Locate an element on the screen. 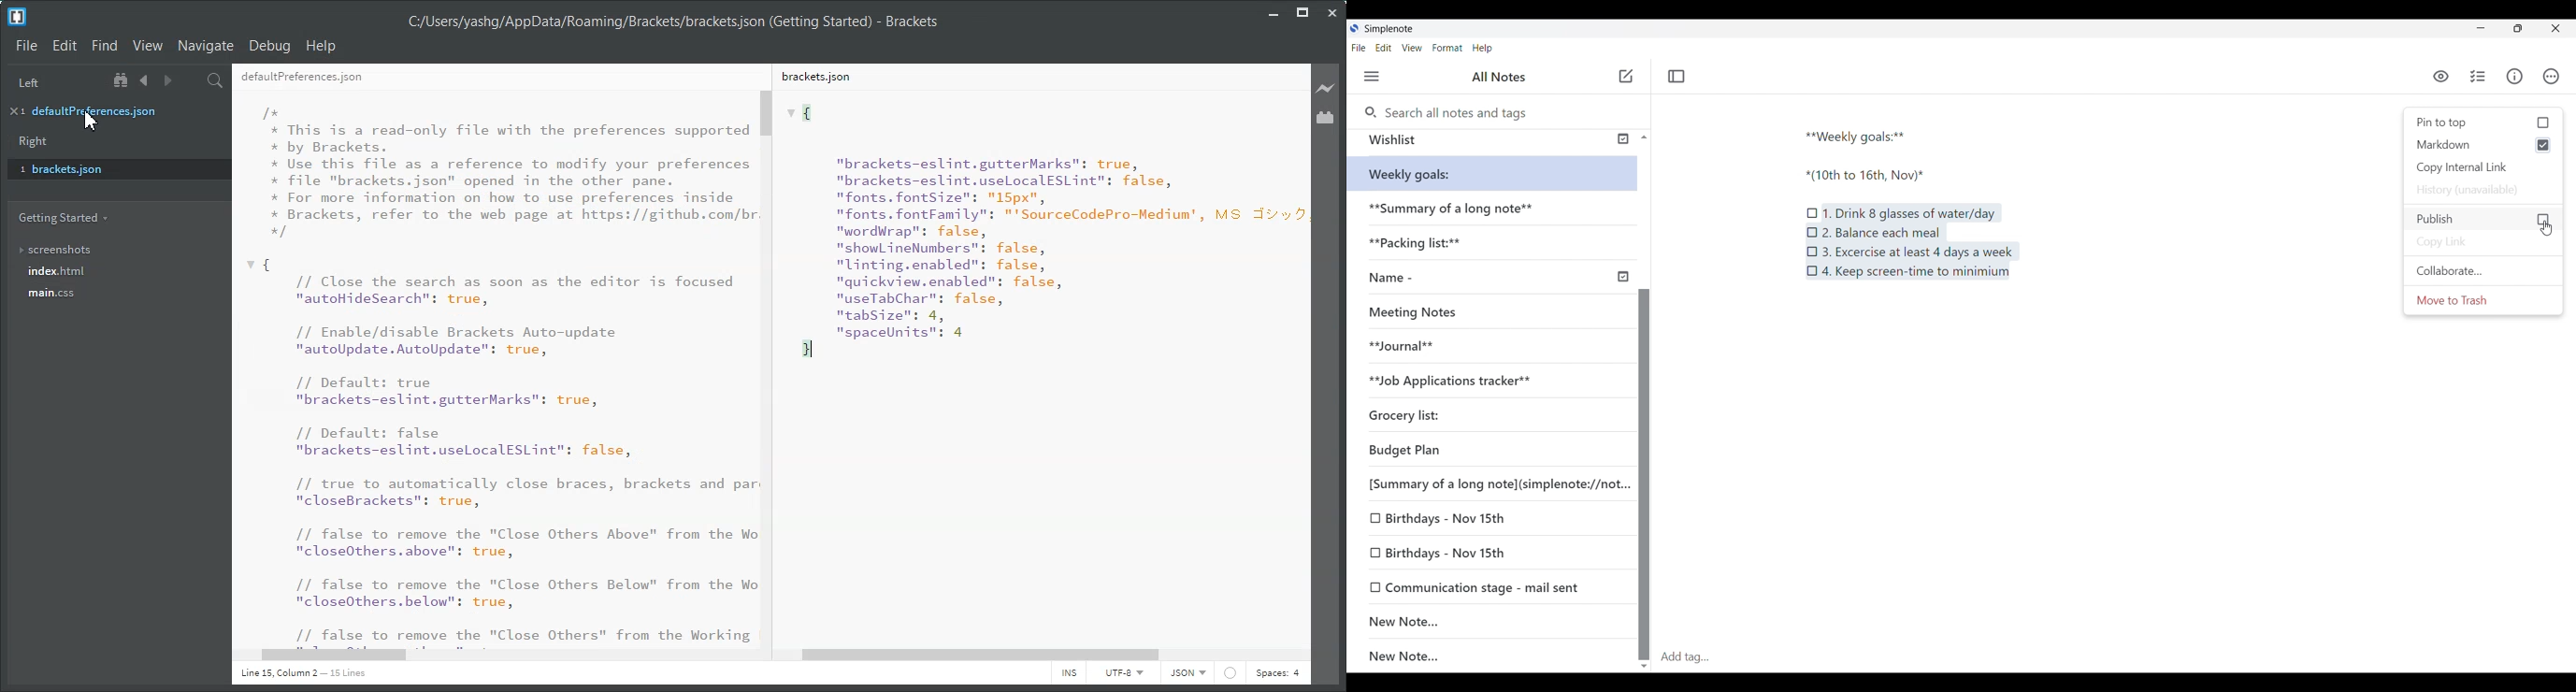 Image resolution: width=2576 pixels, height=700 pixels. Horizontal Scroll Bar is located at coordinates (1046, 655).